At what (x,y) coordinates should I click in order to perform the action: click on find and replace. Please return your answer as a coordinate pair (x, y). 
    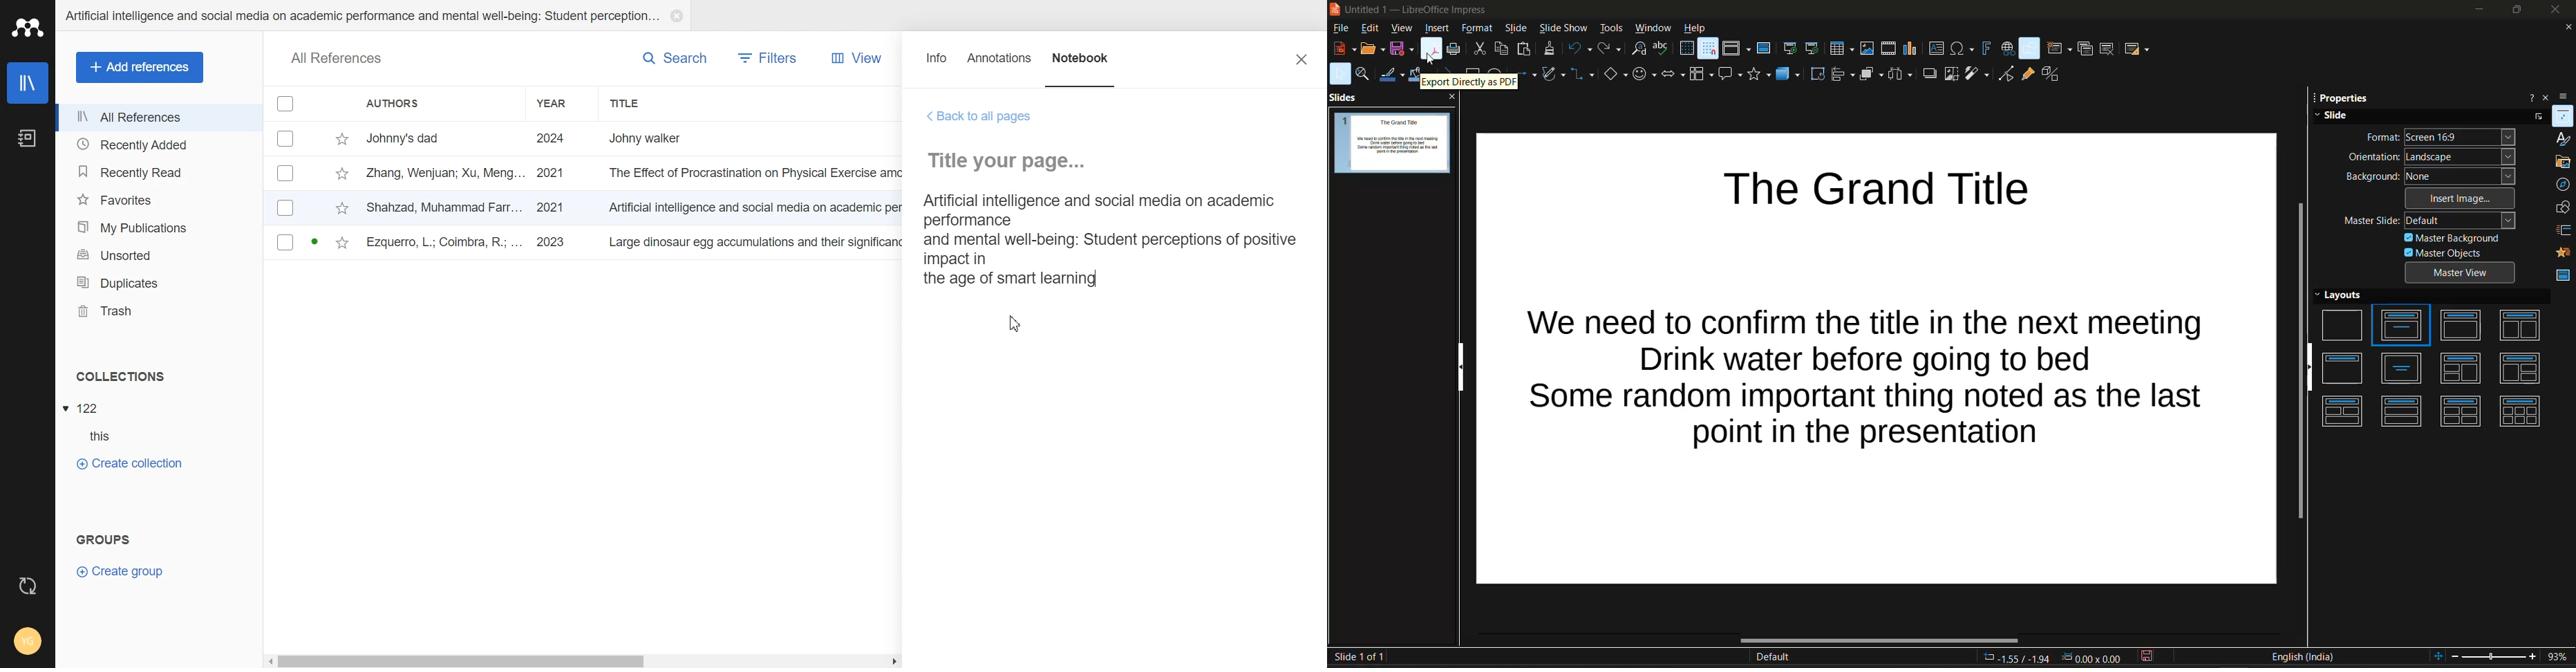
    Looking at the image, I should click on (1639, 48).